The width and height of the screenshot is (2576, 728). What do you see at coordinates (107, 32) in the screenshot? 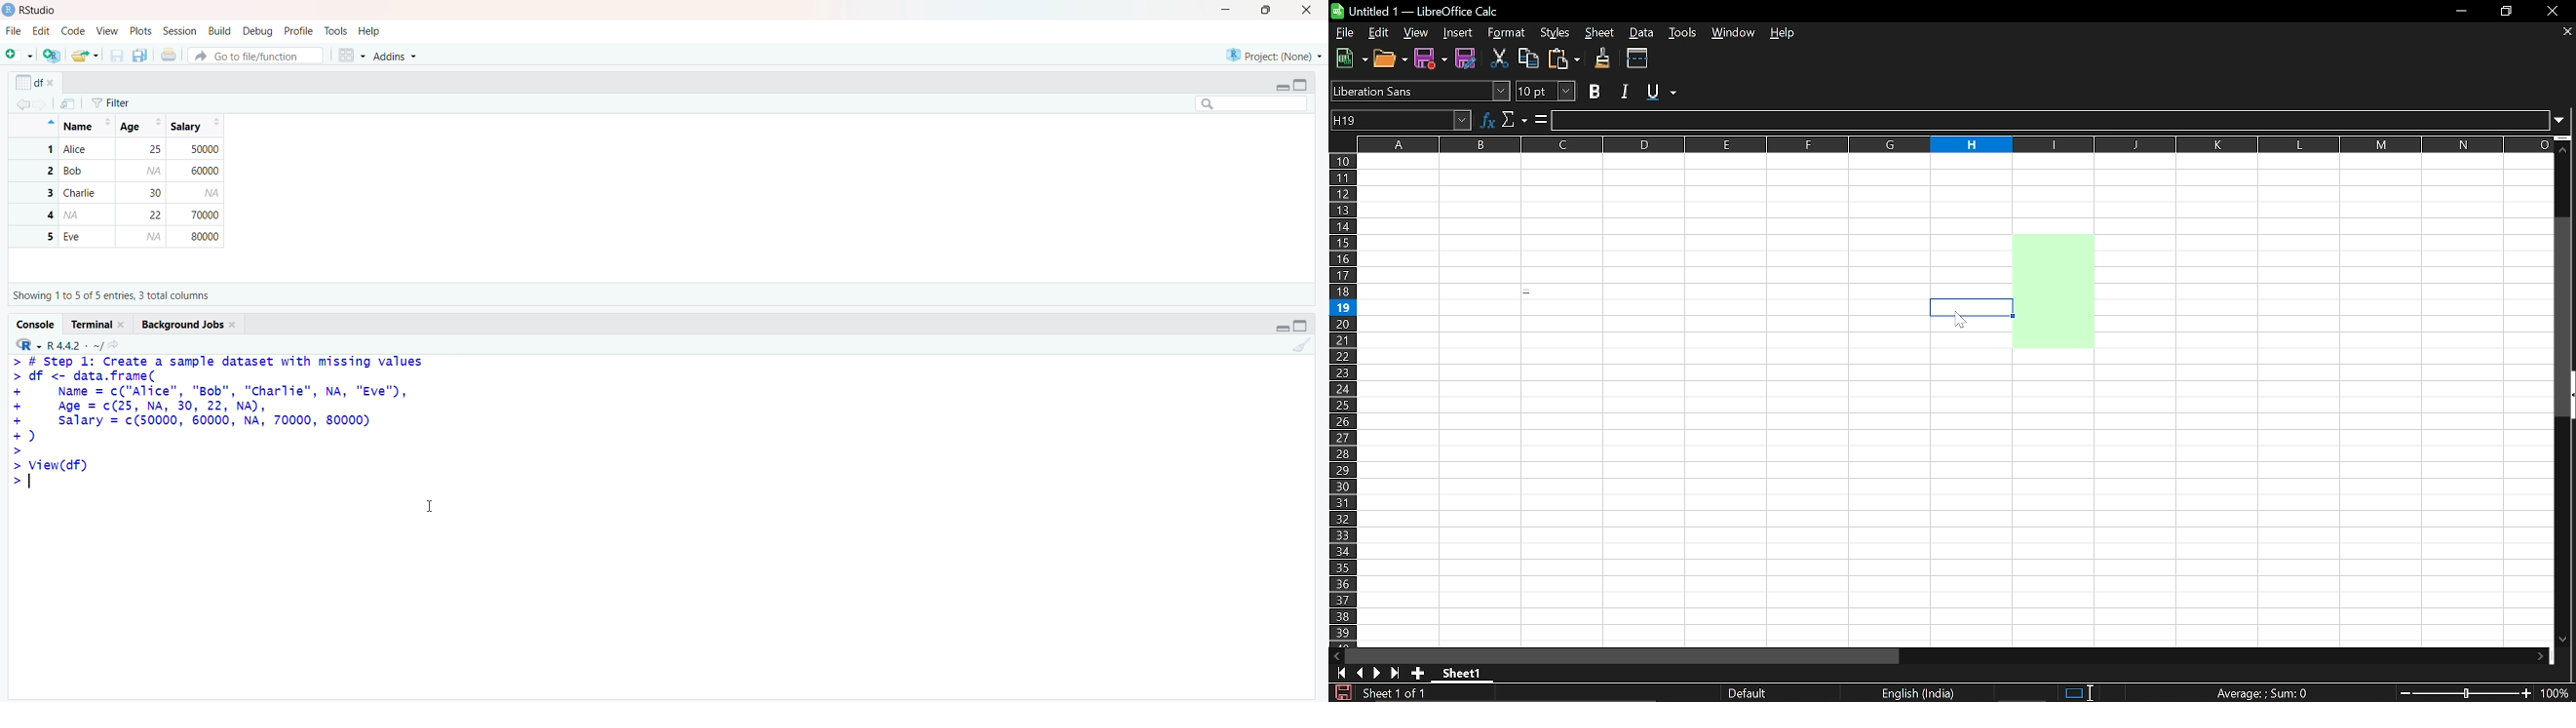
I see `View` at bounding box center [107, 32].